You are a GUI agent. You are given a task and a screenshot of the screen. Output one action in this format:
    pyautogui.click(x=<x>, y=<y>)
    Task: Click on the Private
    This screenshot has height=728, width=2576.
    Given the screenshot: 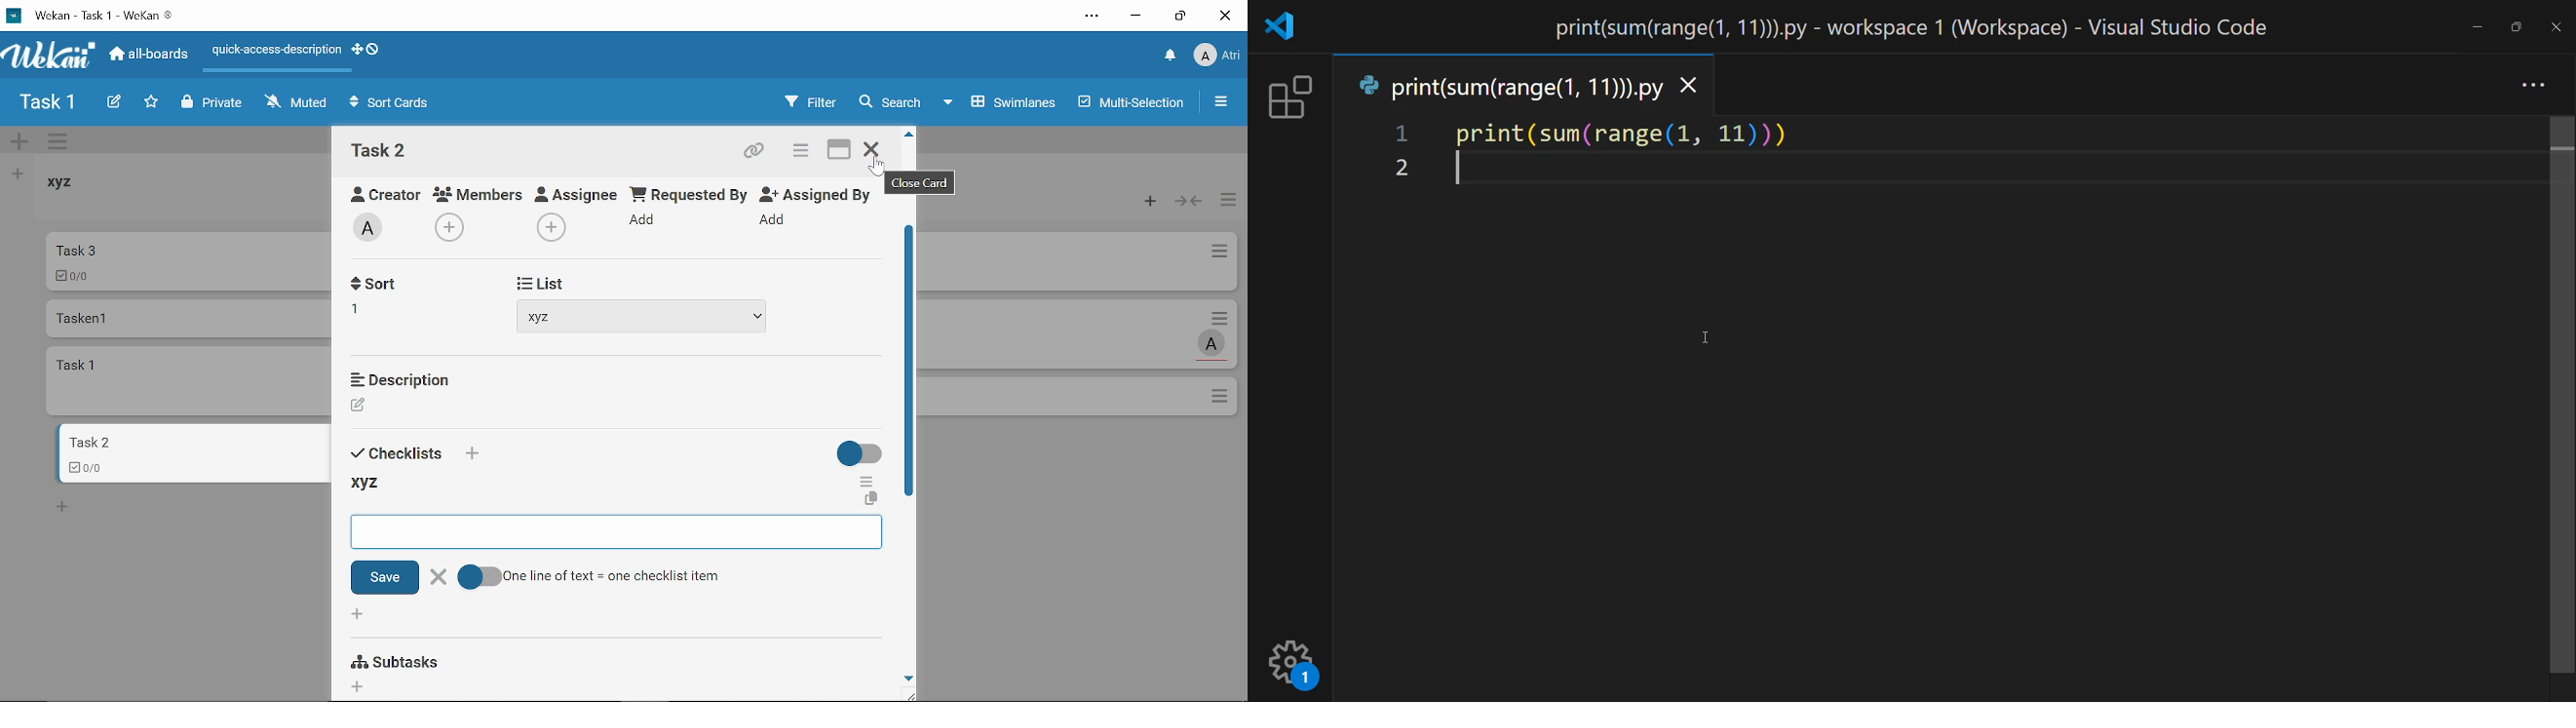 What is the action you would take?
    pyautogui.click(x=212, y=103)
    